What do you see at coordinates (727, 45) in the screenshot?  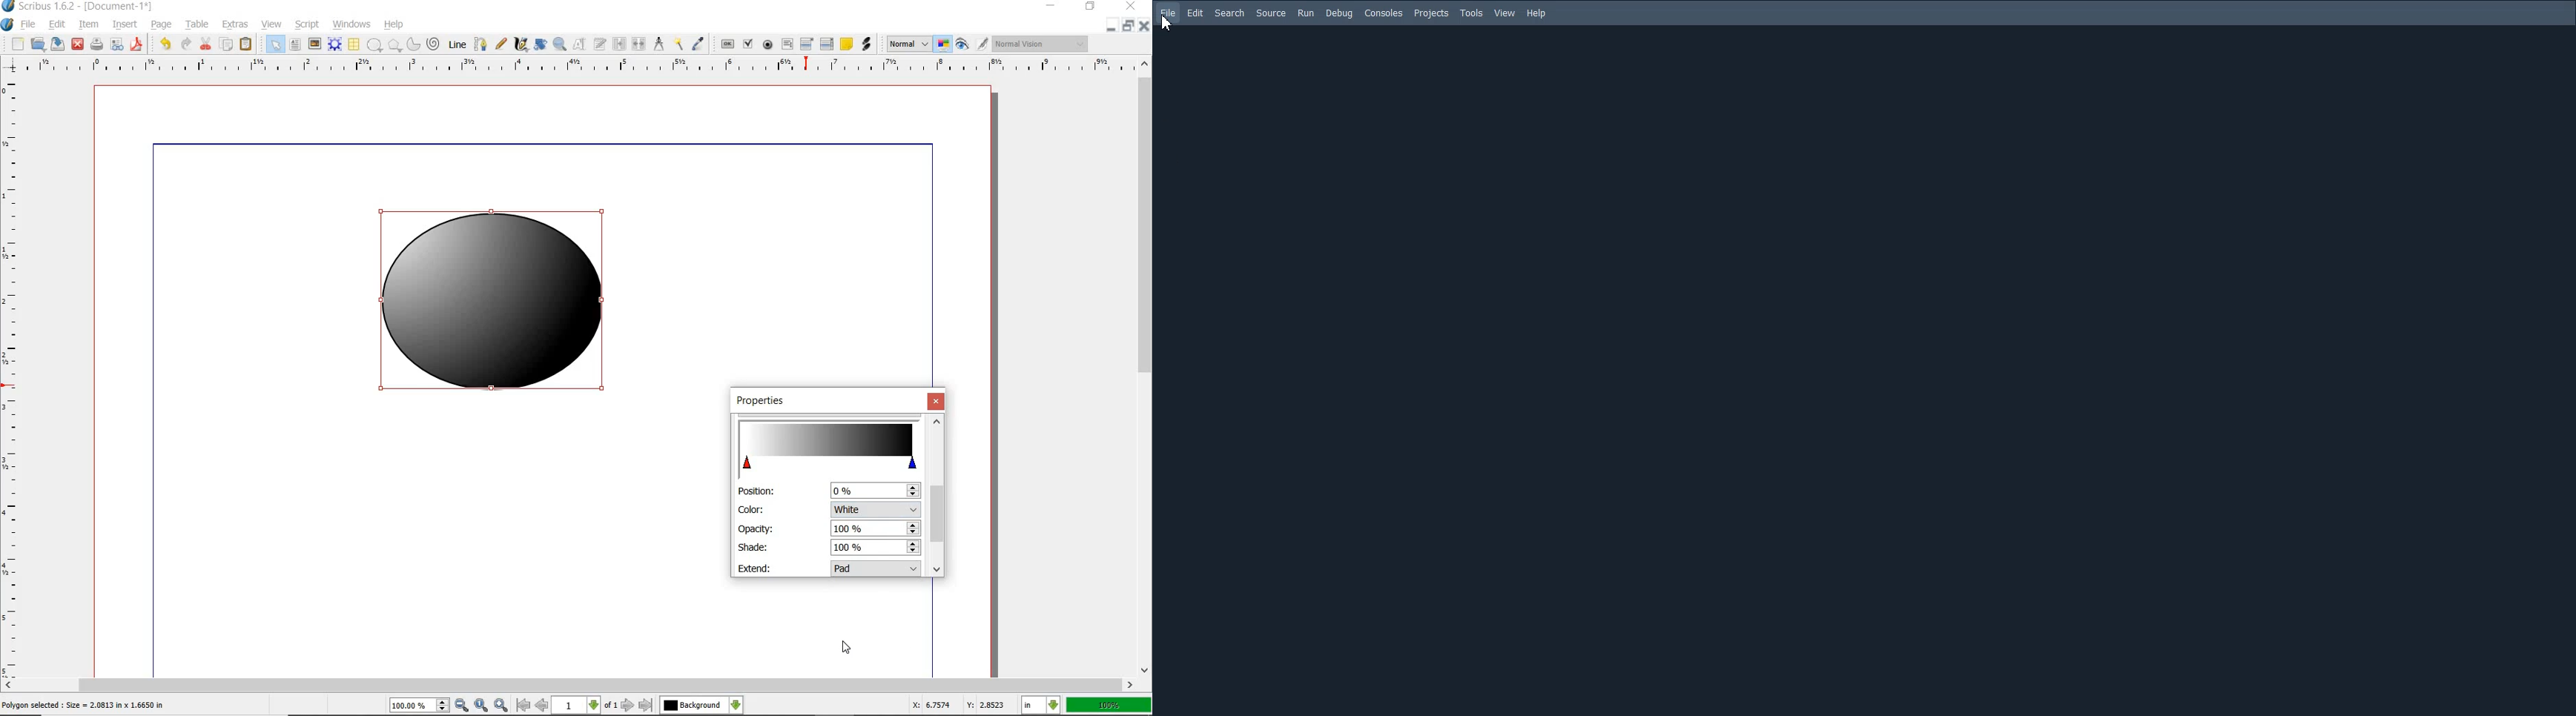 I see `PDF PUSH BUTTON` at bounding box center [727, 45].